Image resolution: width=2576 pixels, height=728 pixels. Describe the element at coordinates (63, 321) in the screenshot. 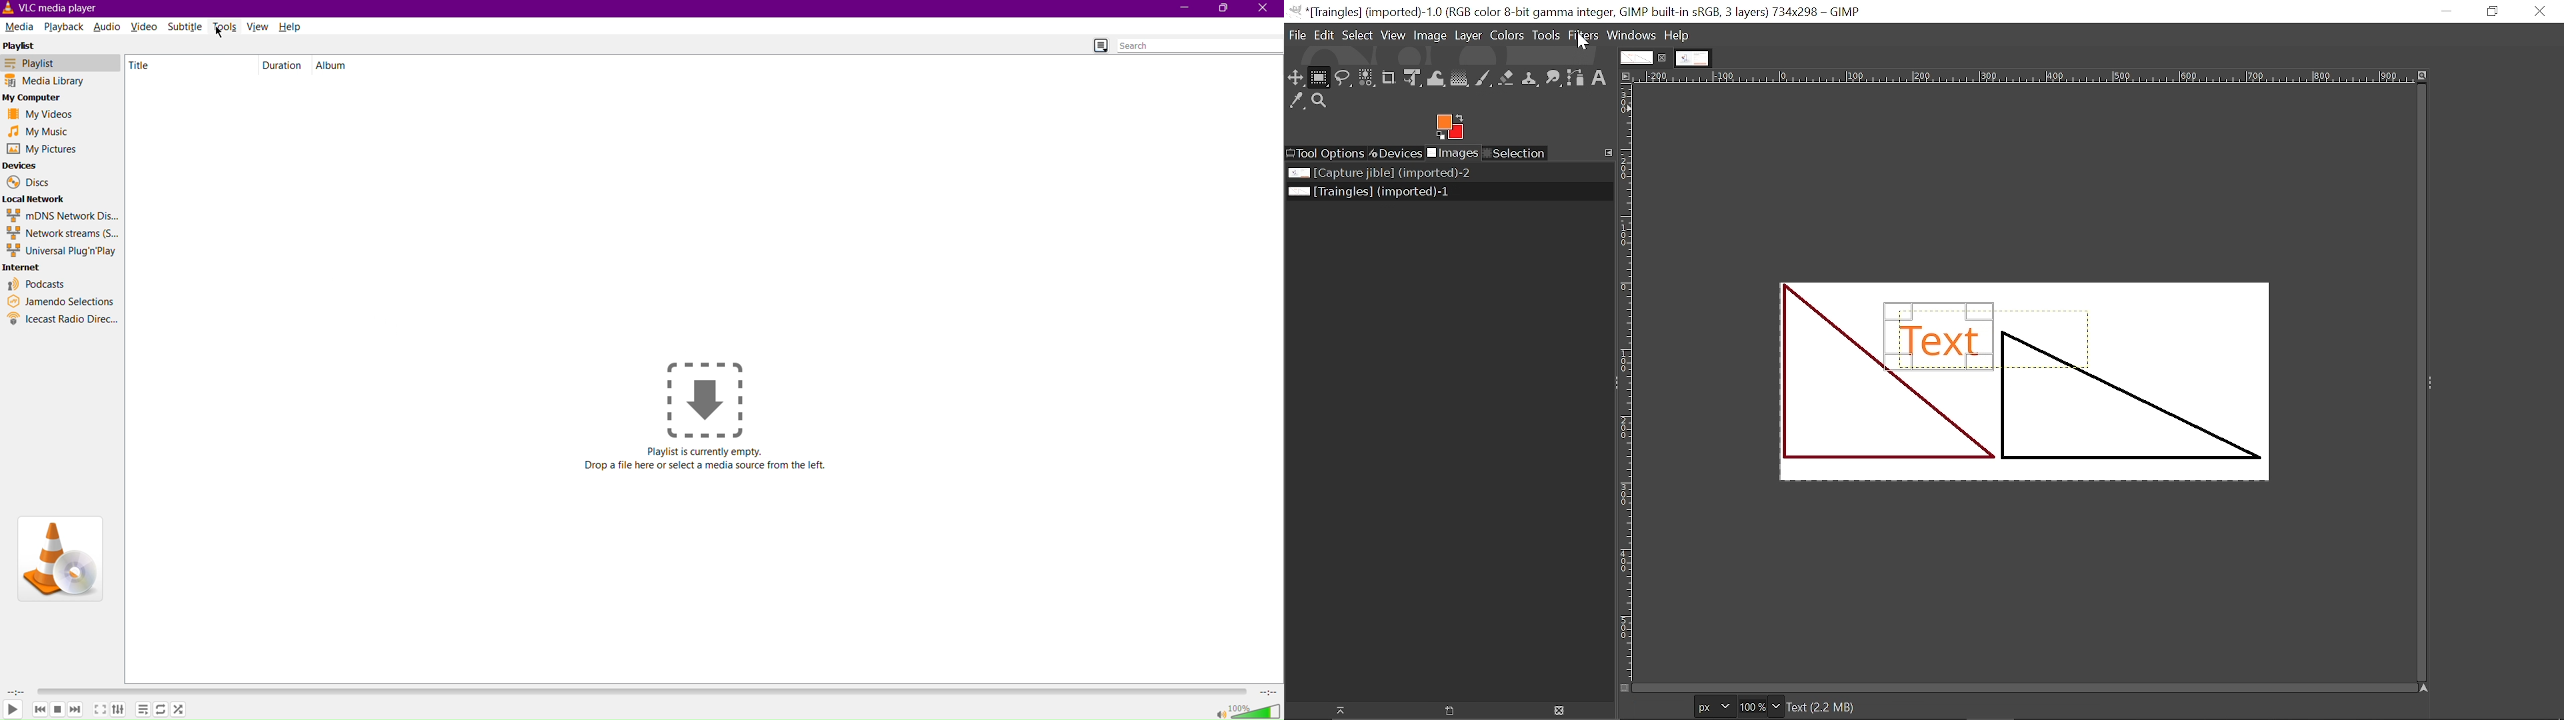

I see `Icecast Radio Directory` at that location.